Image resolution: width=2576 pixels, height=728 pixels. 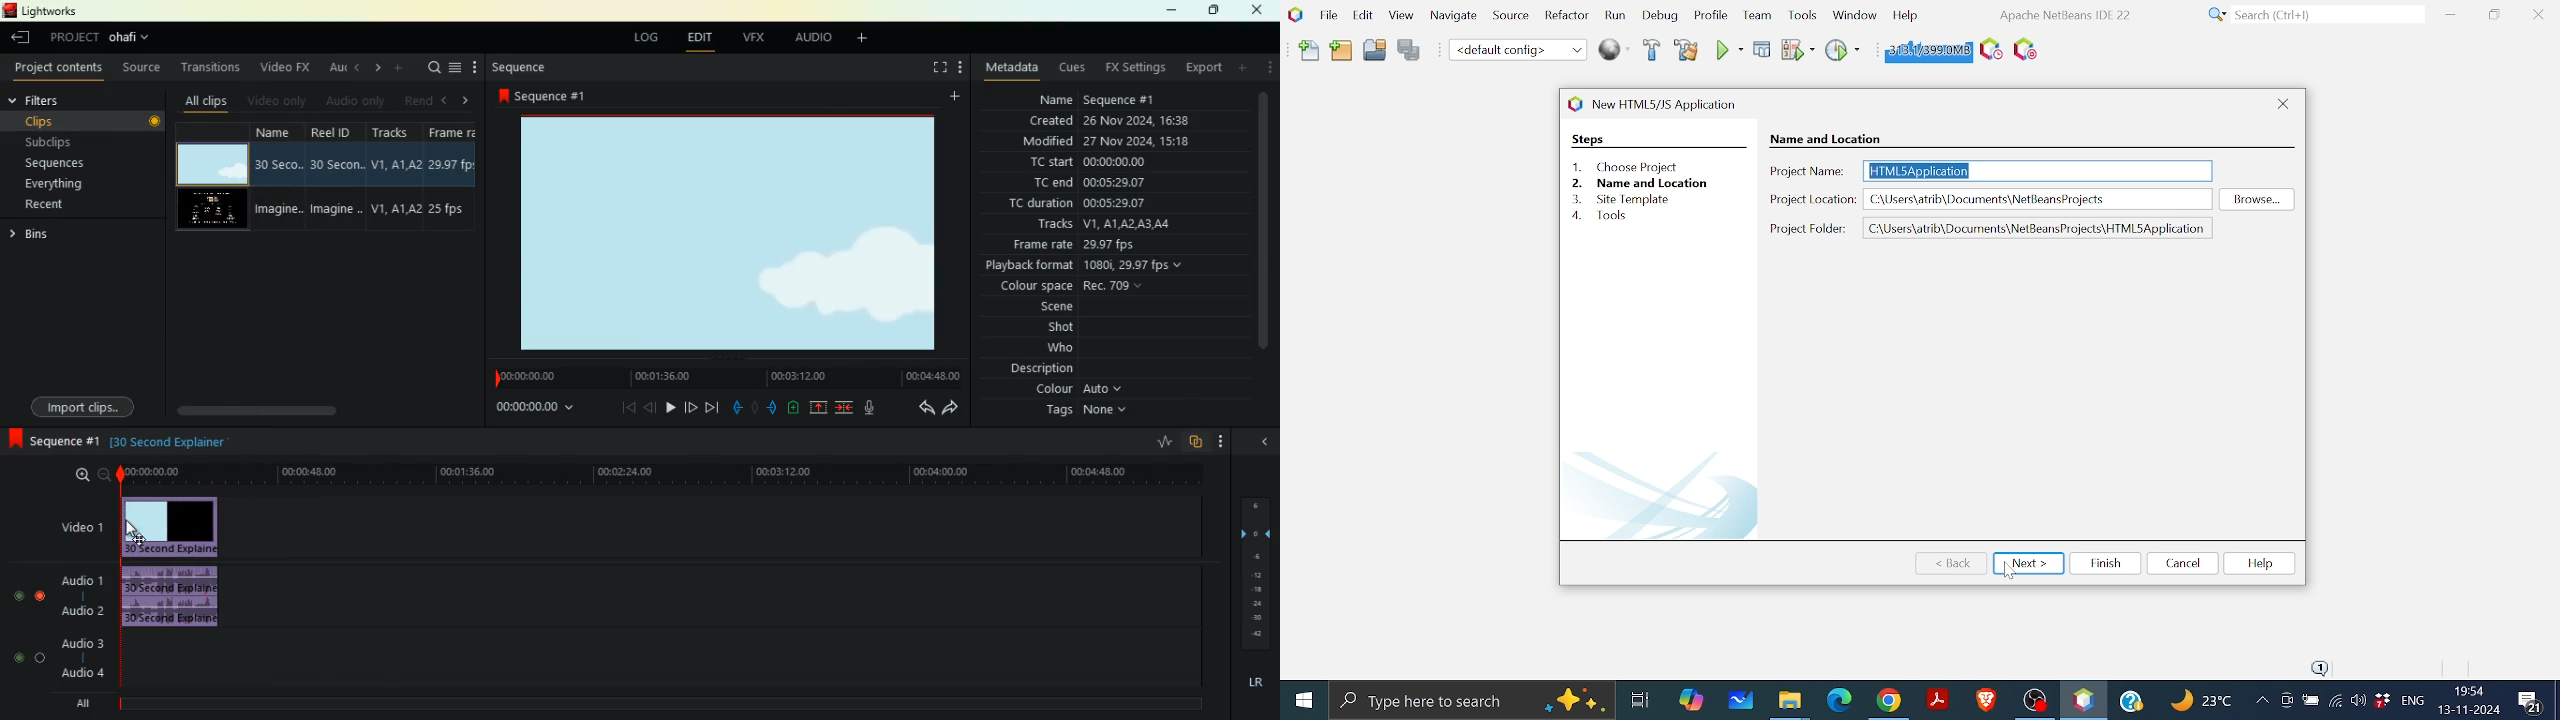 I want to click on import clips, so click(x=79, y=401).